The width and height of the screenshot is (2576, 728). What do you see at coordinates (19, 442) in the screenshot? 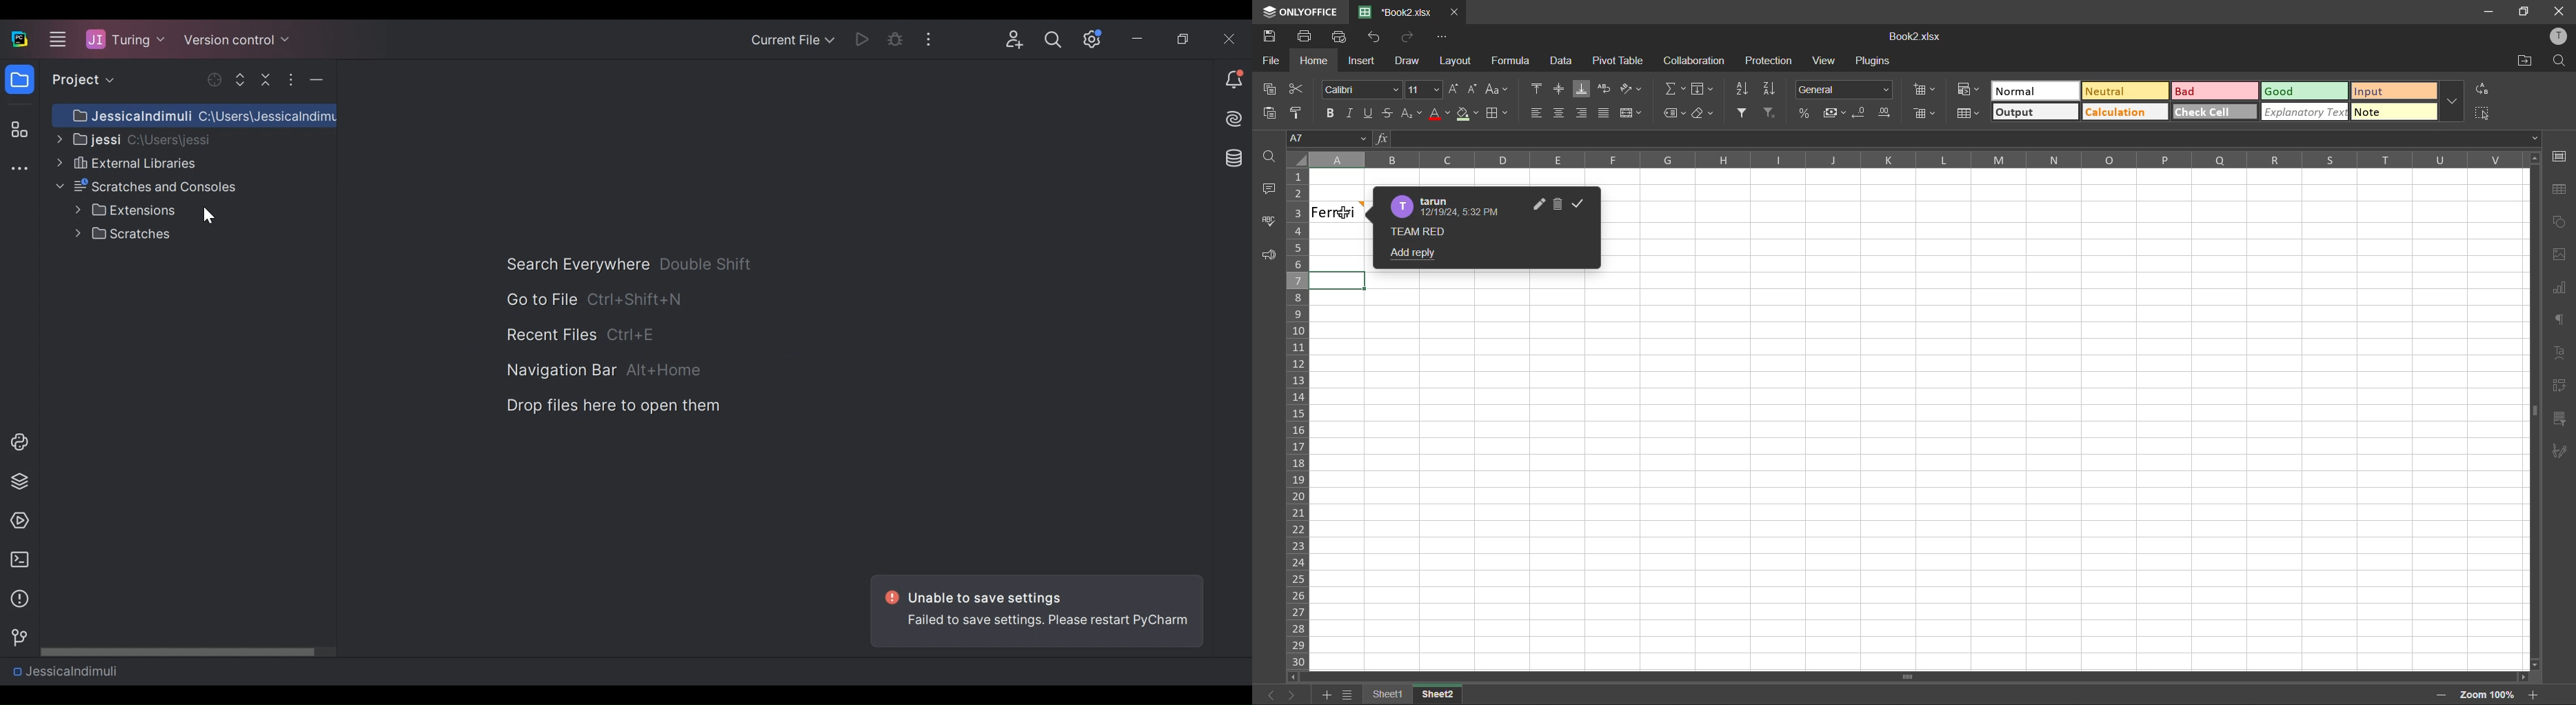
I see `python` at bounding box center [19, 442].